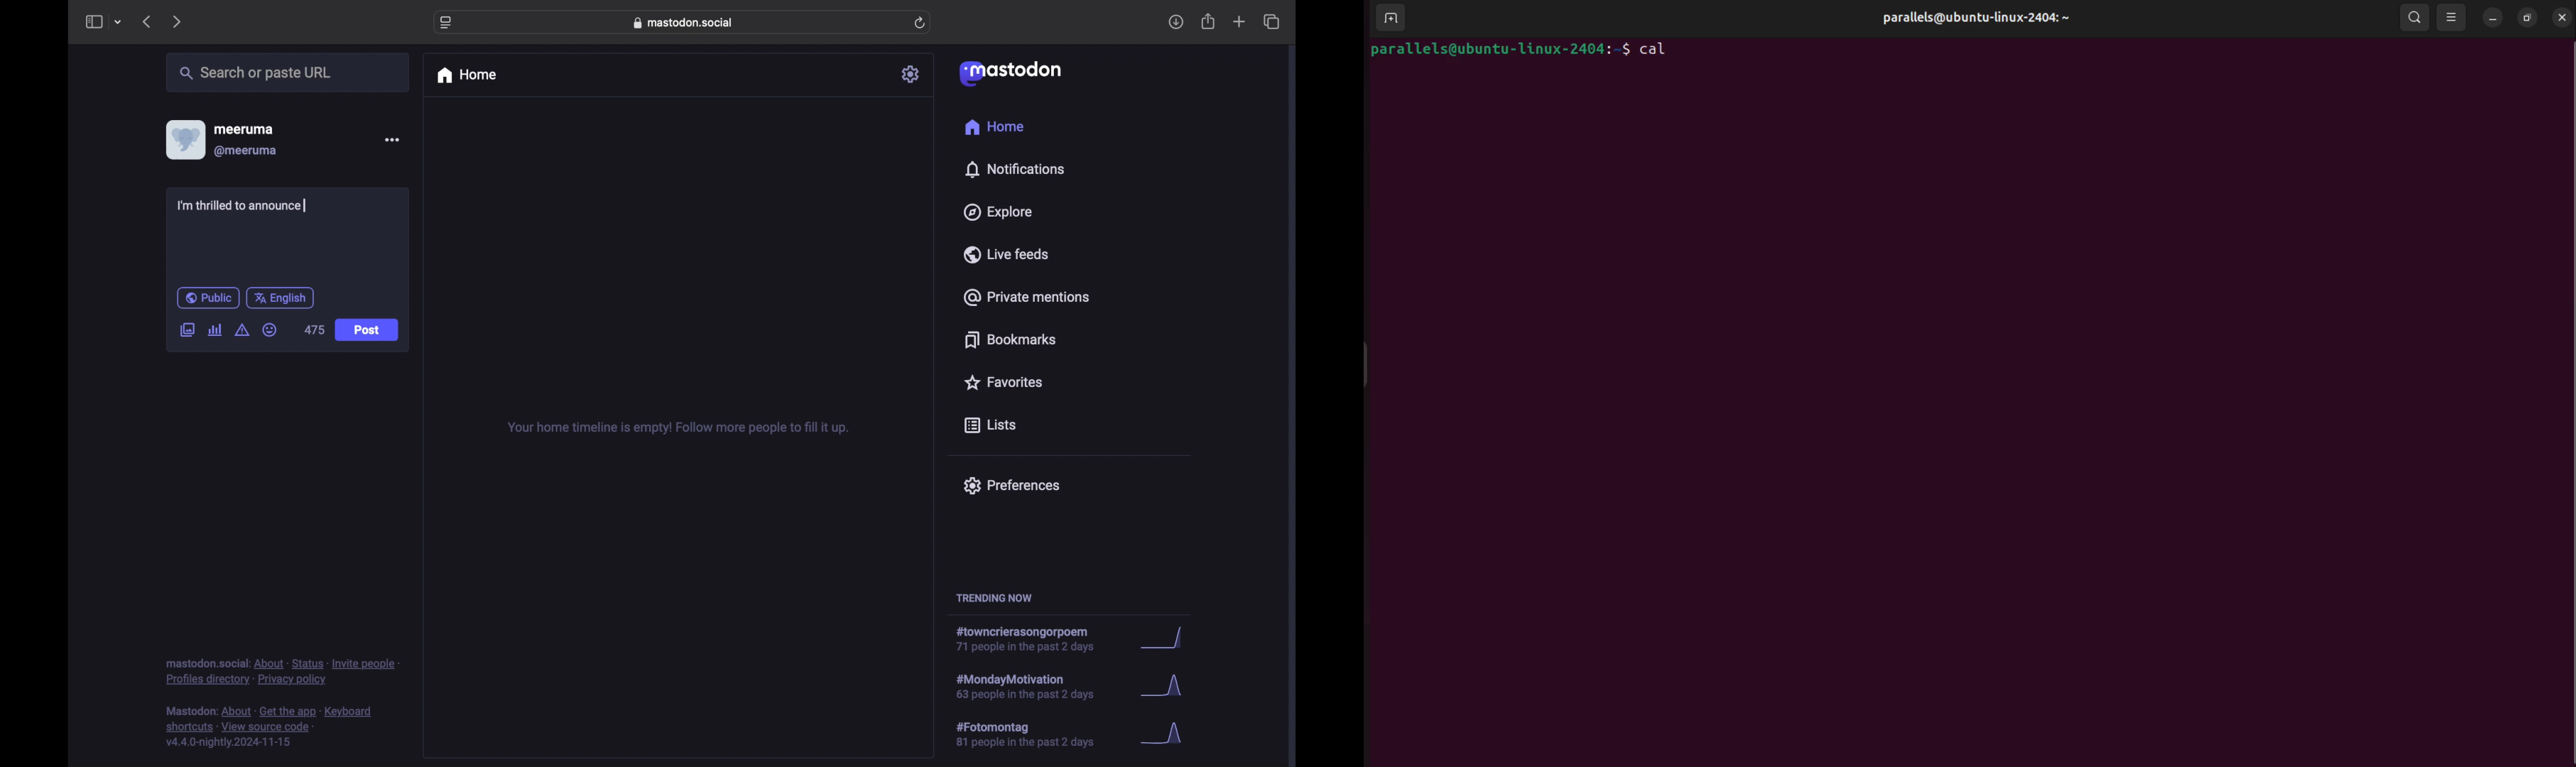 The image size is (2576, 784). Describe the element at coordinates (1005, 254) in the screenshot. I see `live feeds` at that location.